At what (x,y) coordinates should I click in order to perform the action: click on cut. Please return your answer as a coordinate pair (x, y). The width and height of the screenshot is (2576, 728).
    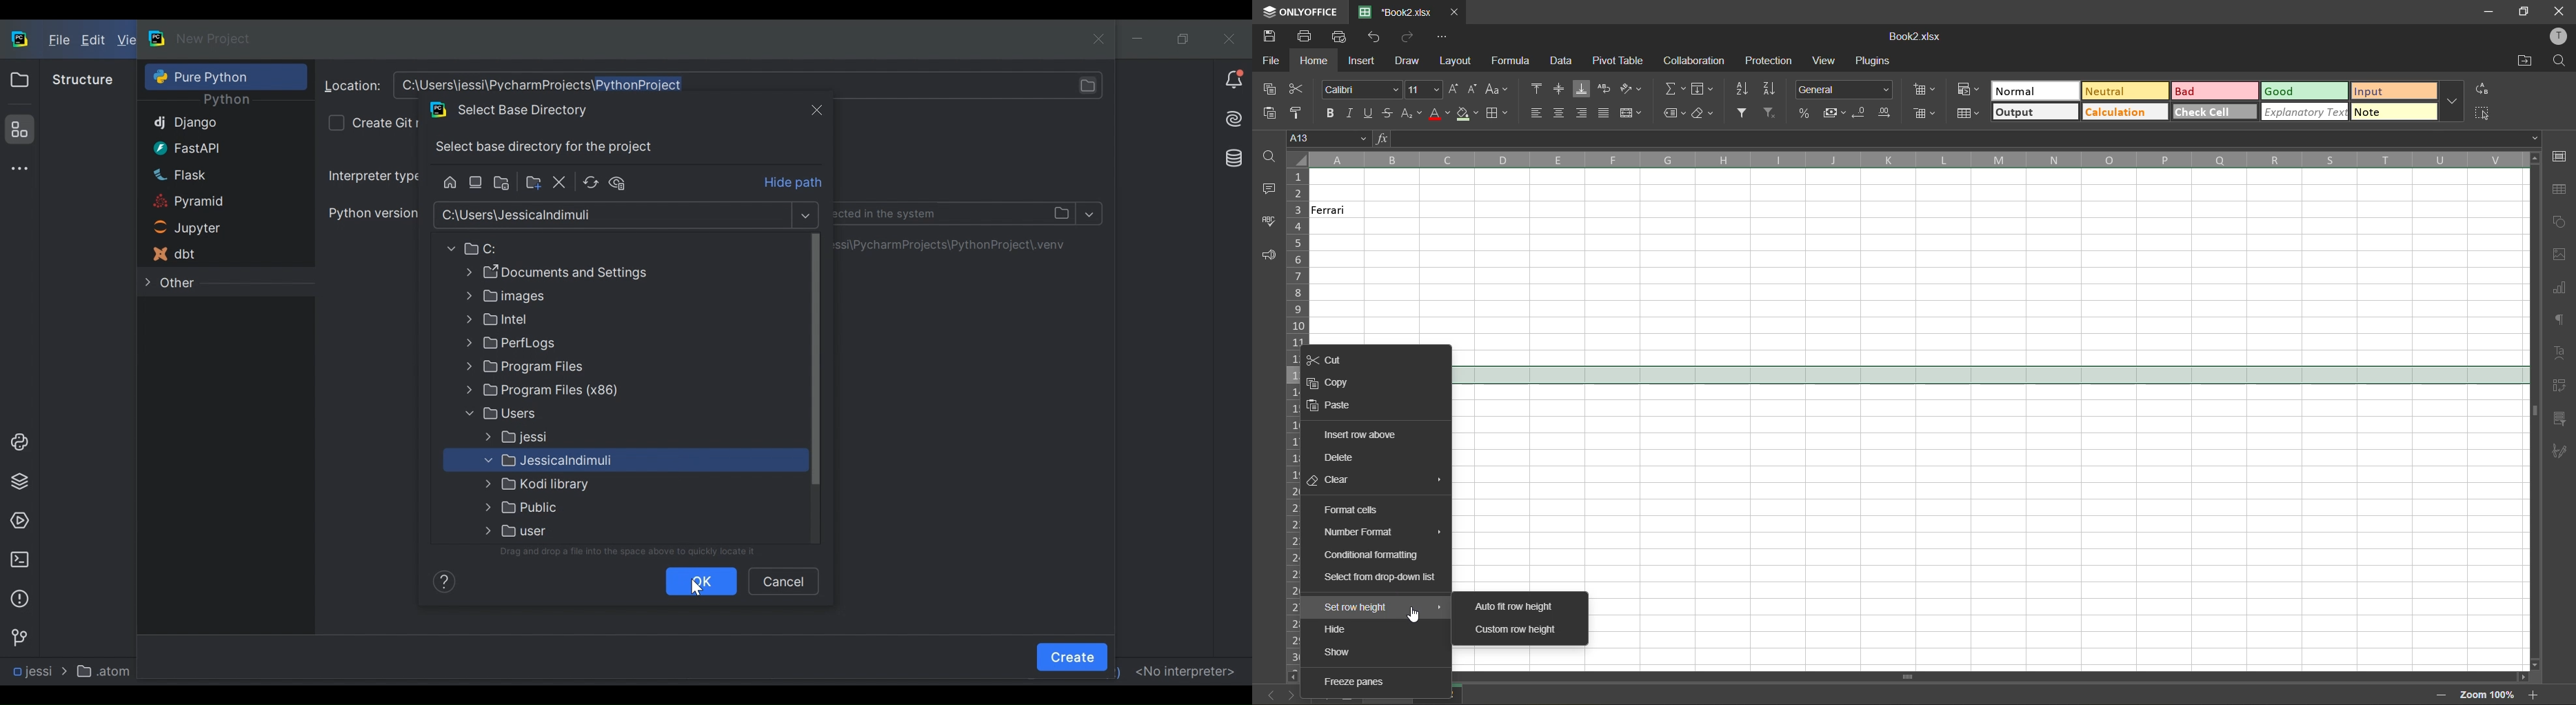
    Looking at the image, I should click on (1328, 359).